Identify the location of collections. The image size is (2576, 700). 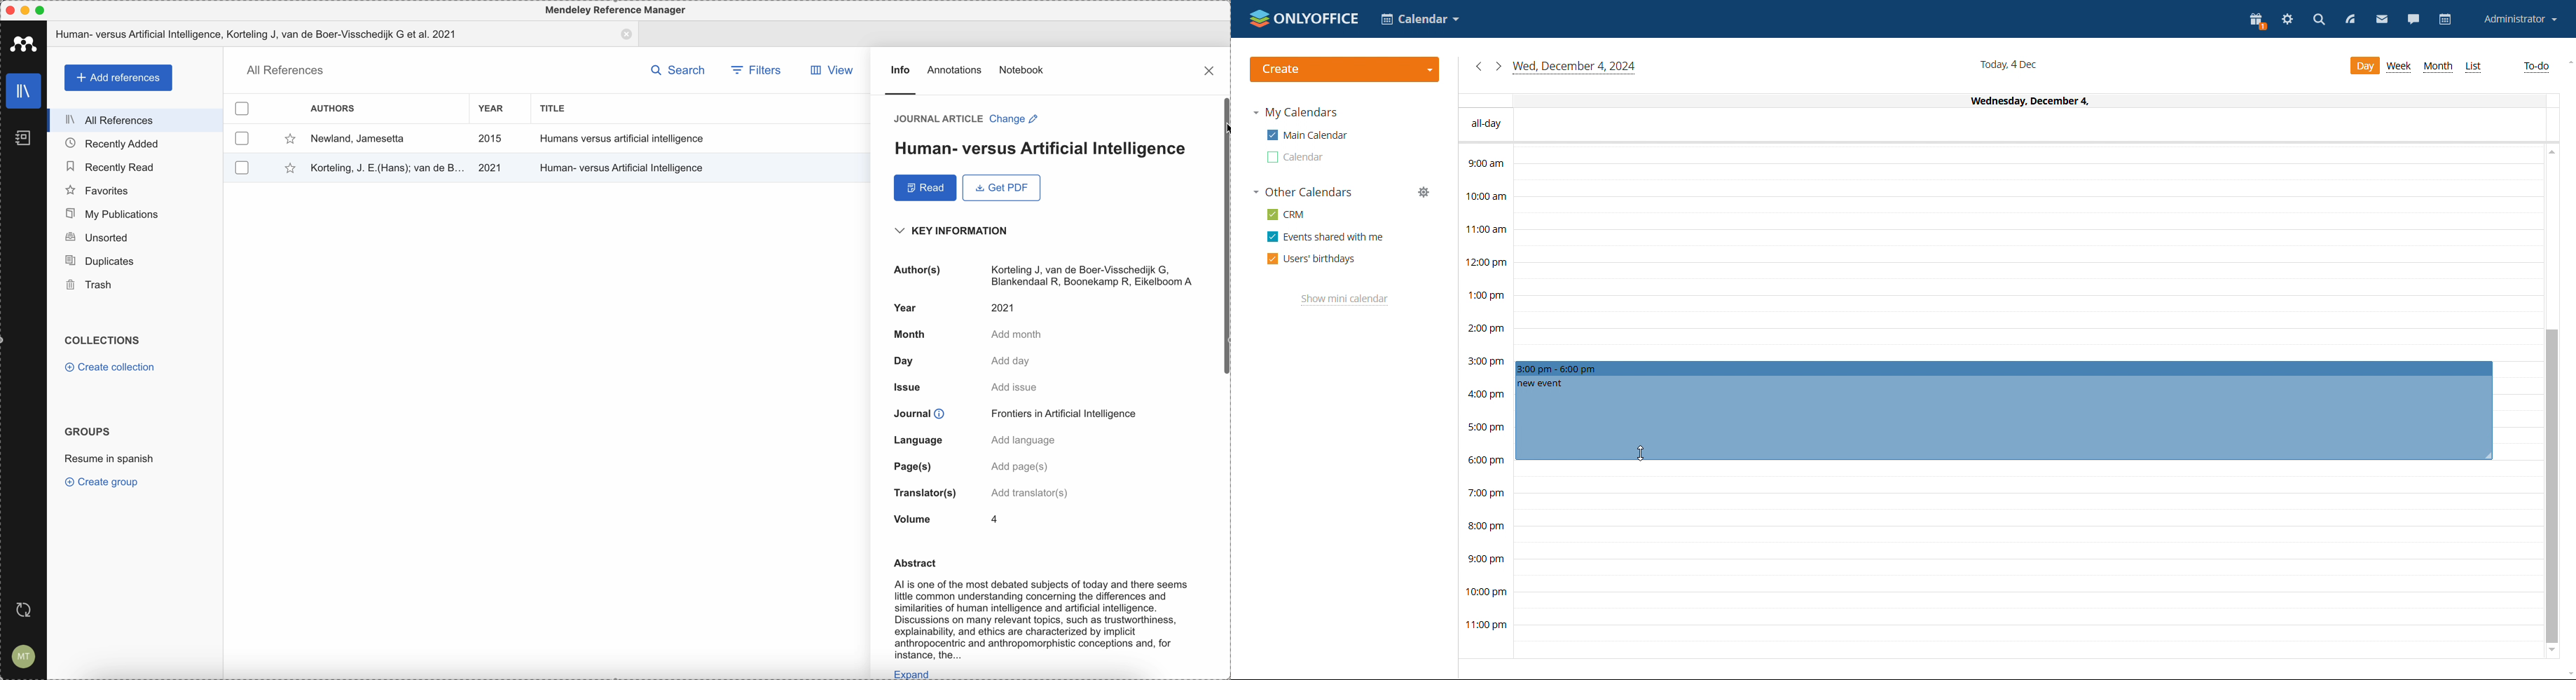
(106, 340).